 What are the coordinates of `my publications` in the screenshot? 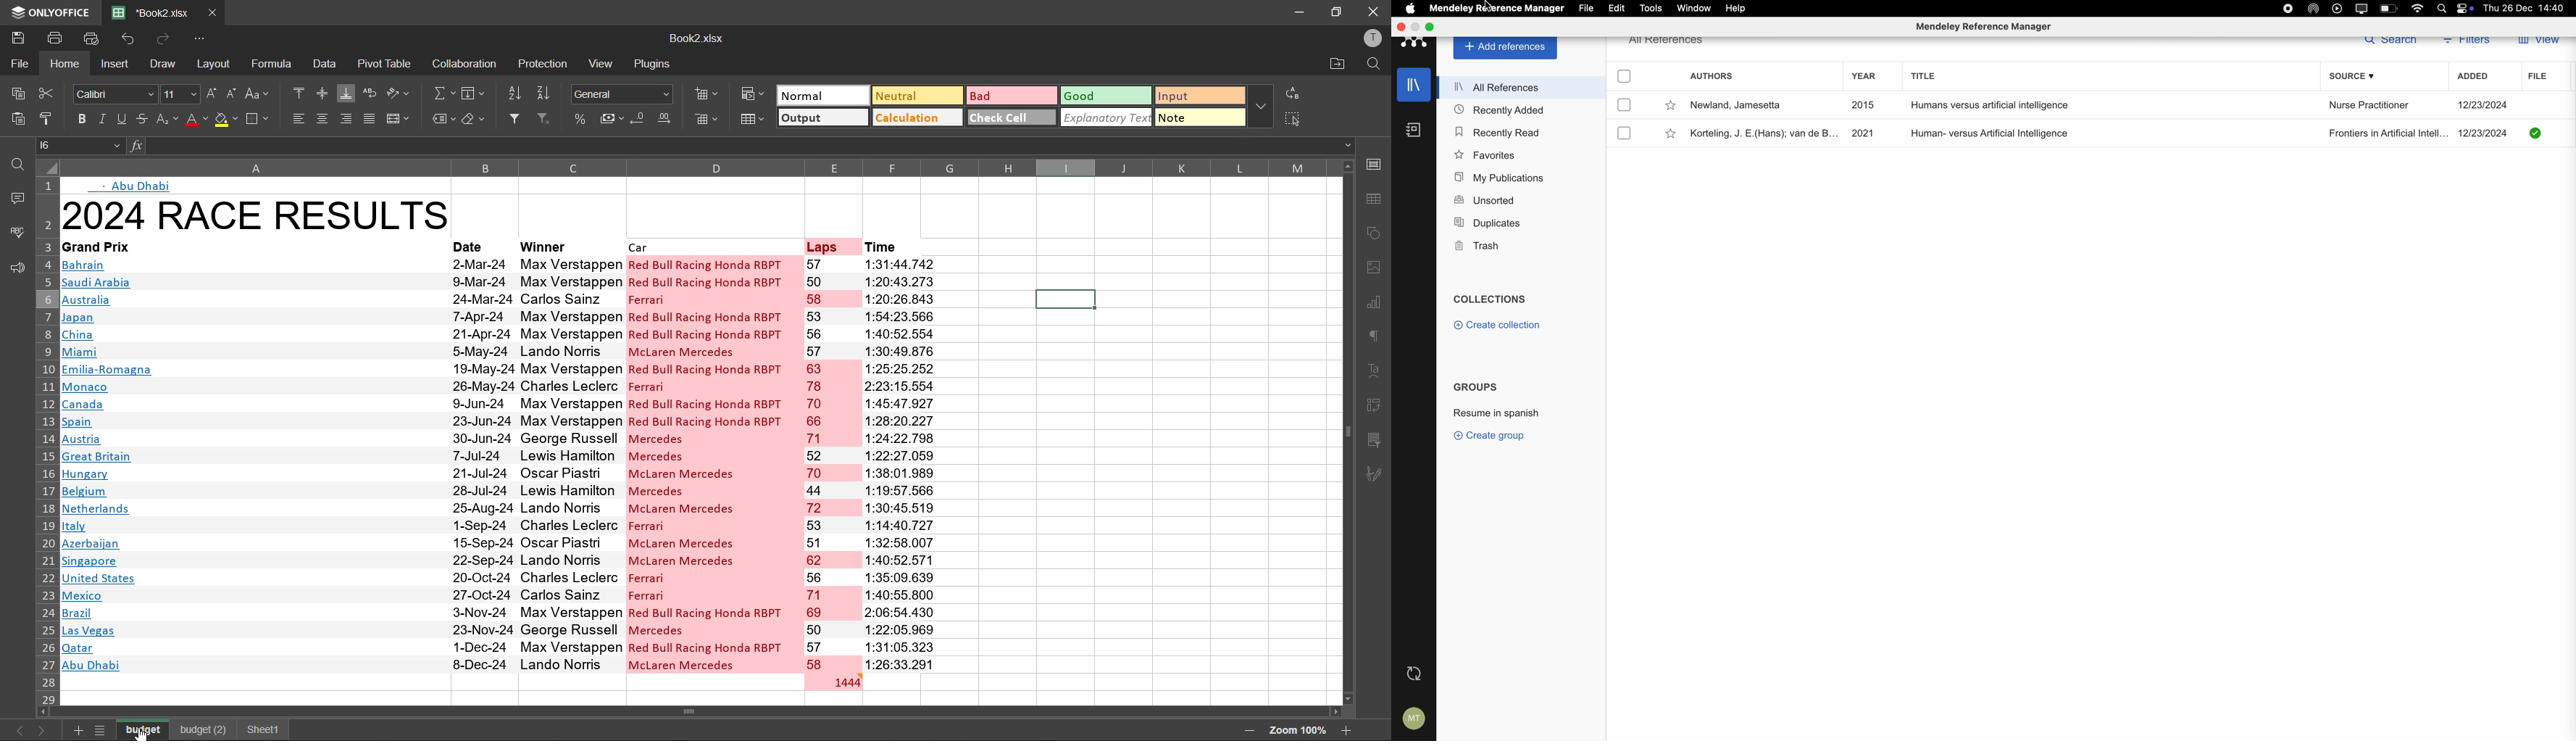 It's located at (1501, 177).